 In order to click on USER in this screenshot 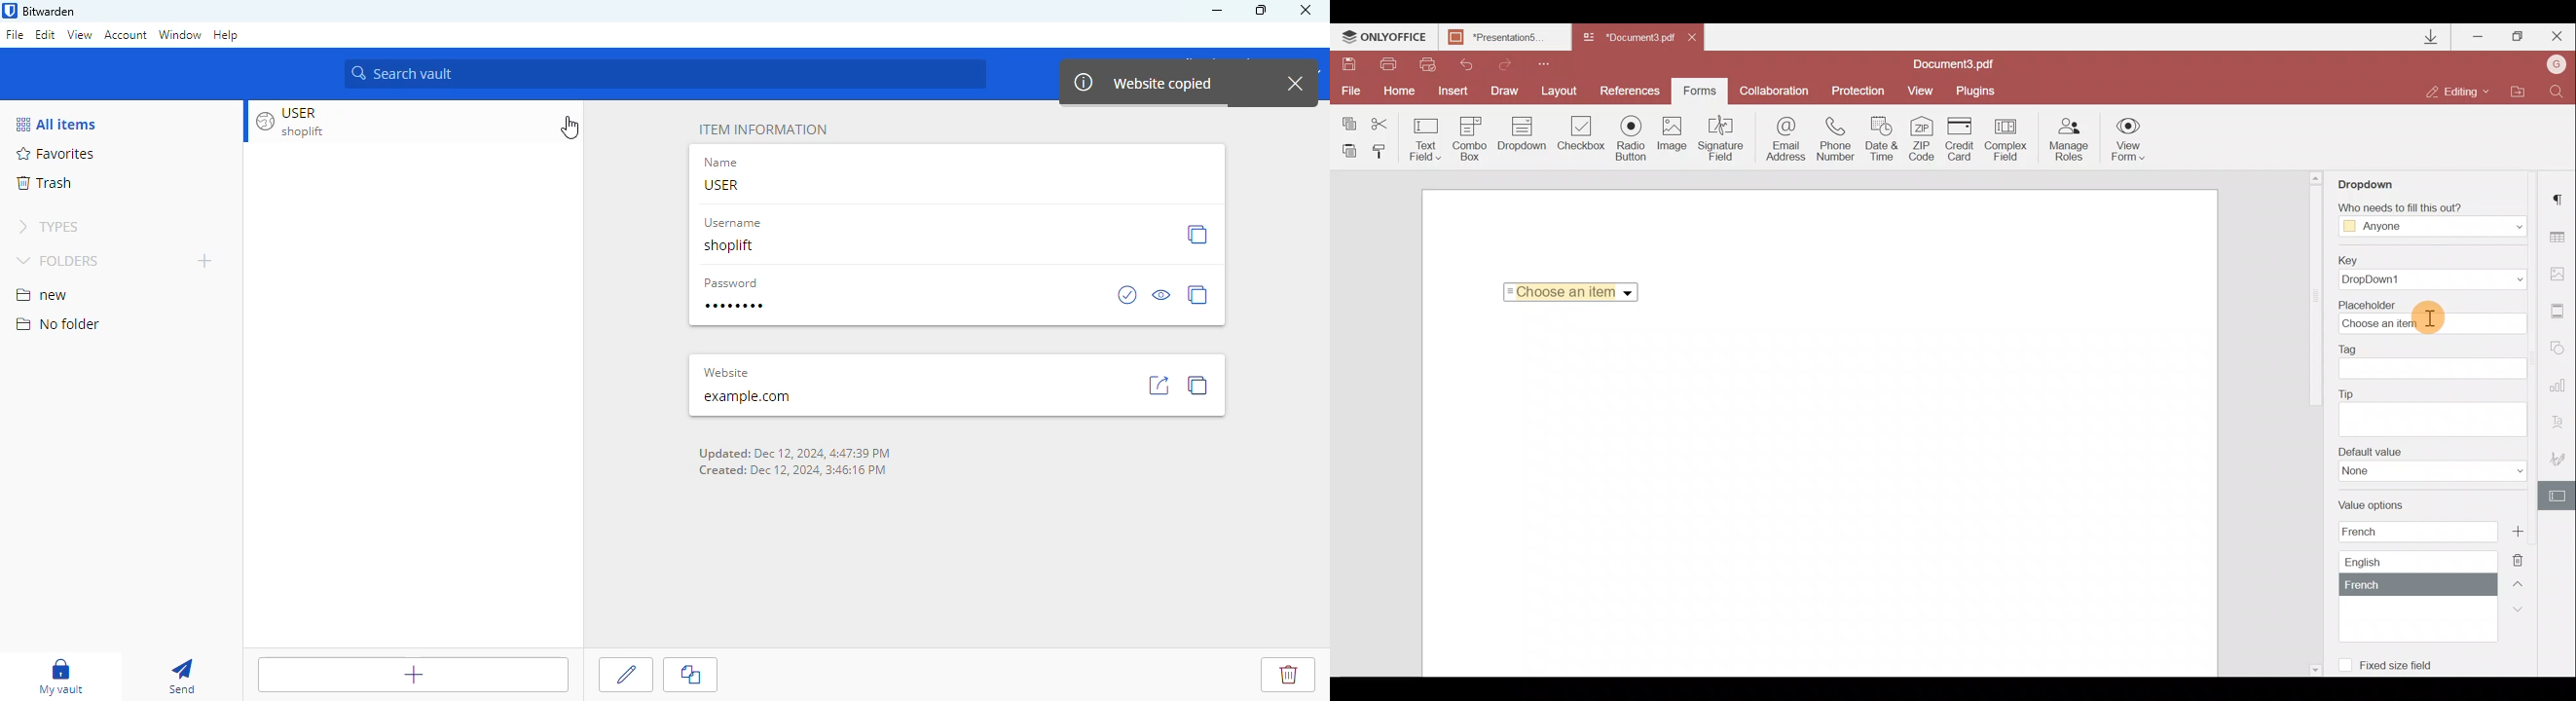, I will do `click(720, 184)`.